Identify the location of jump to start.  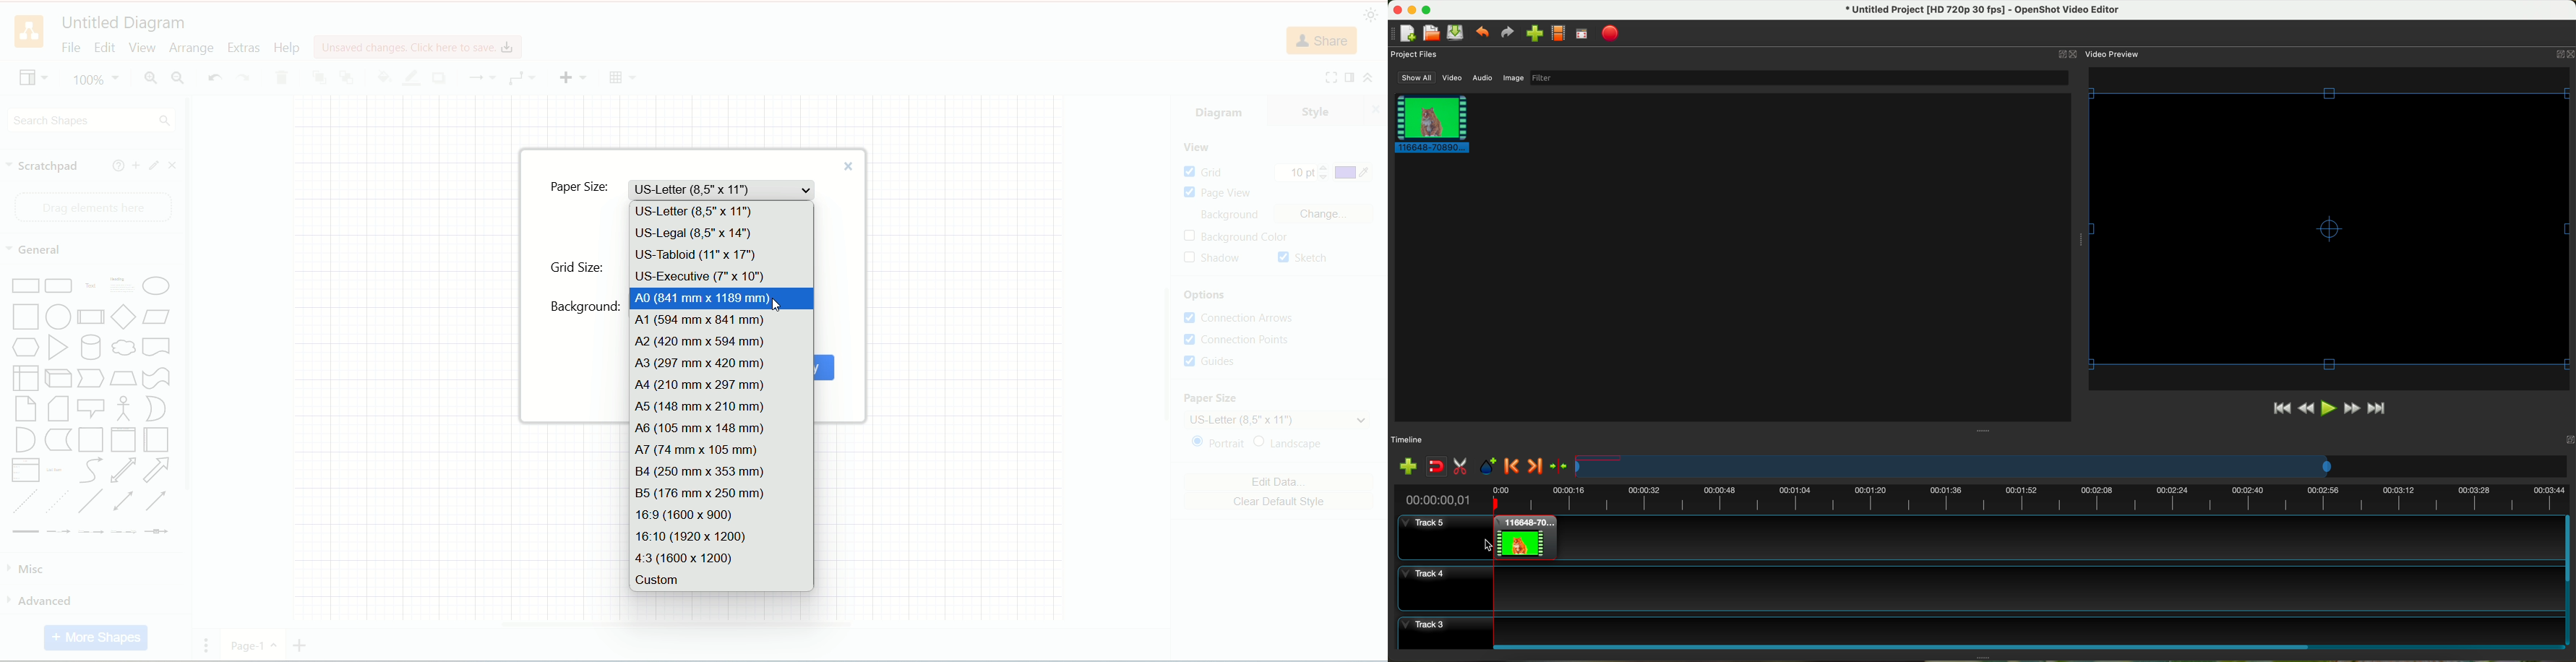
(2281, 407).